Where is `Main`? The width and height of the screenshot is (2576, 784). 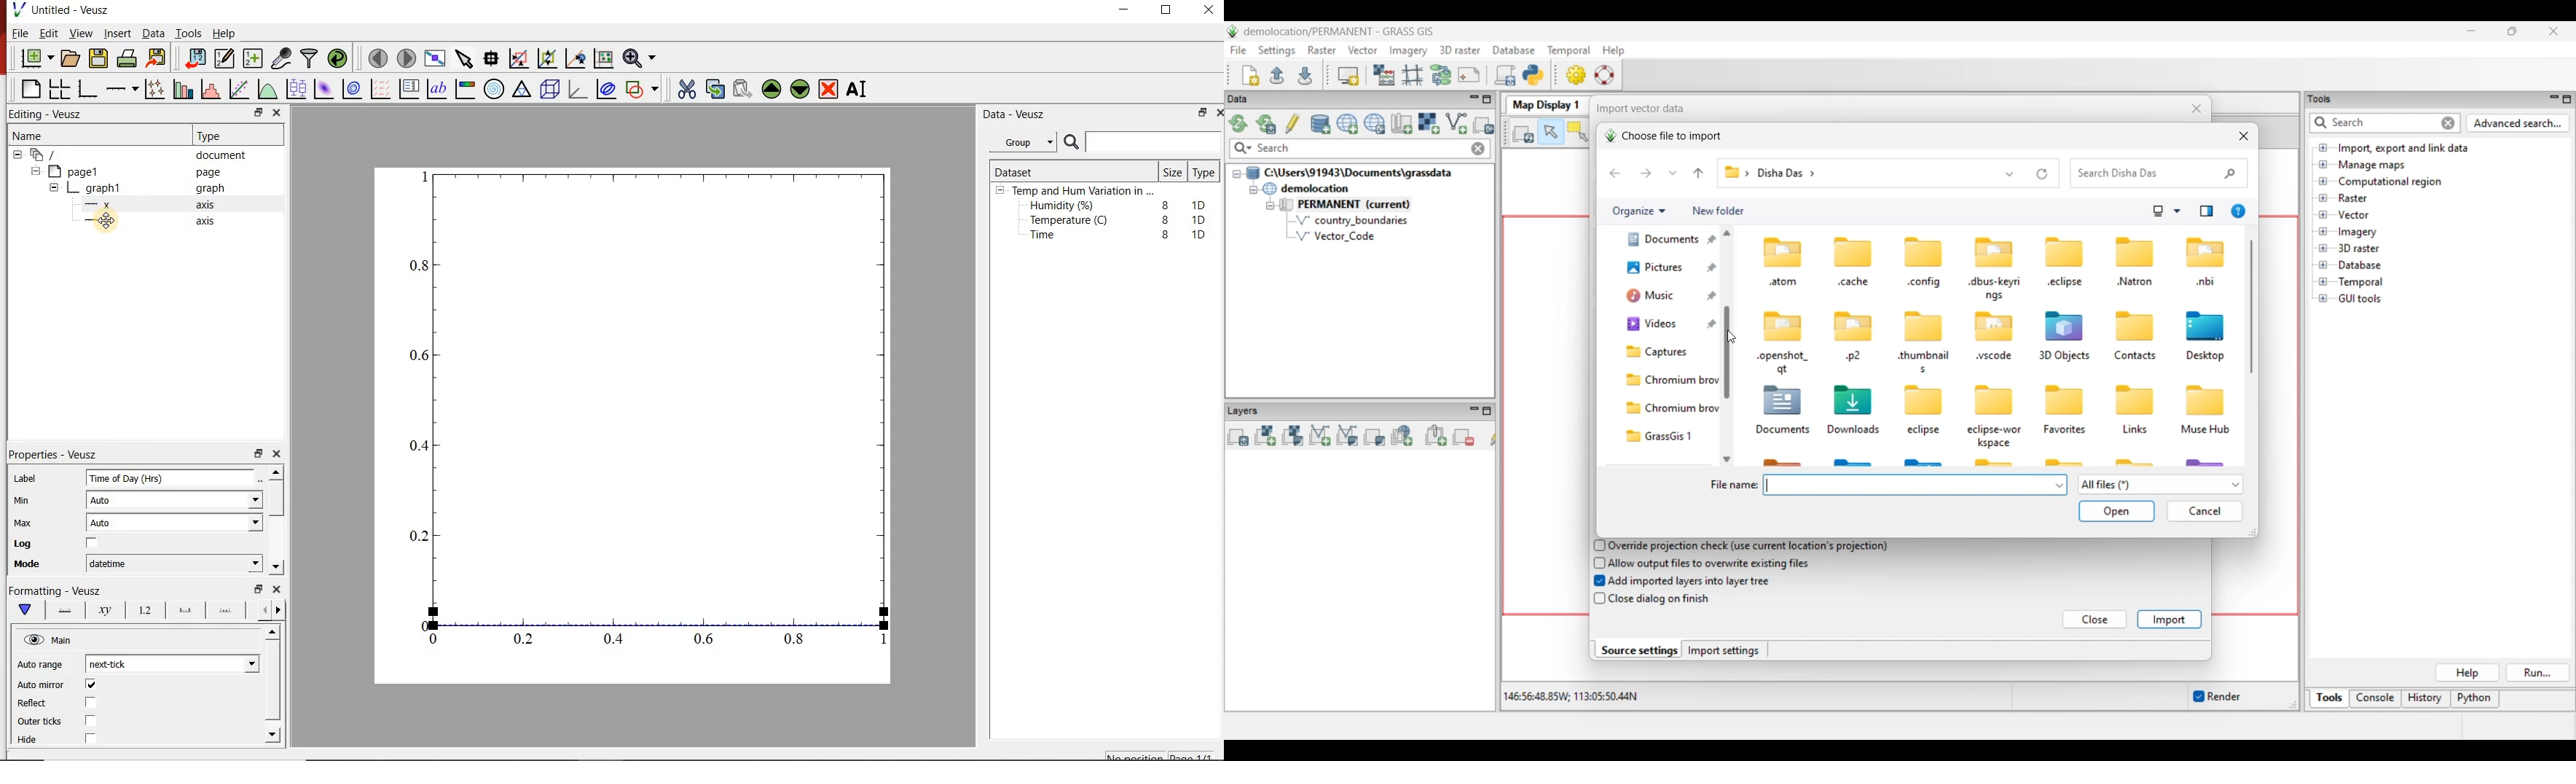
Main is located at coordinates (72, 642).